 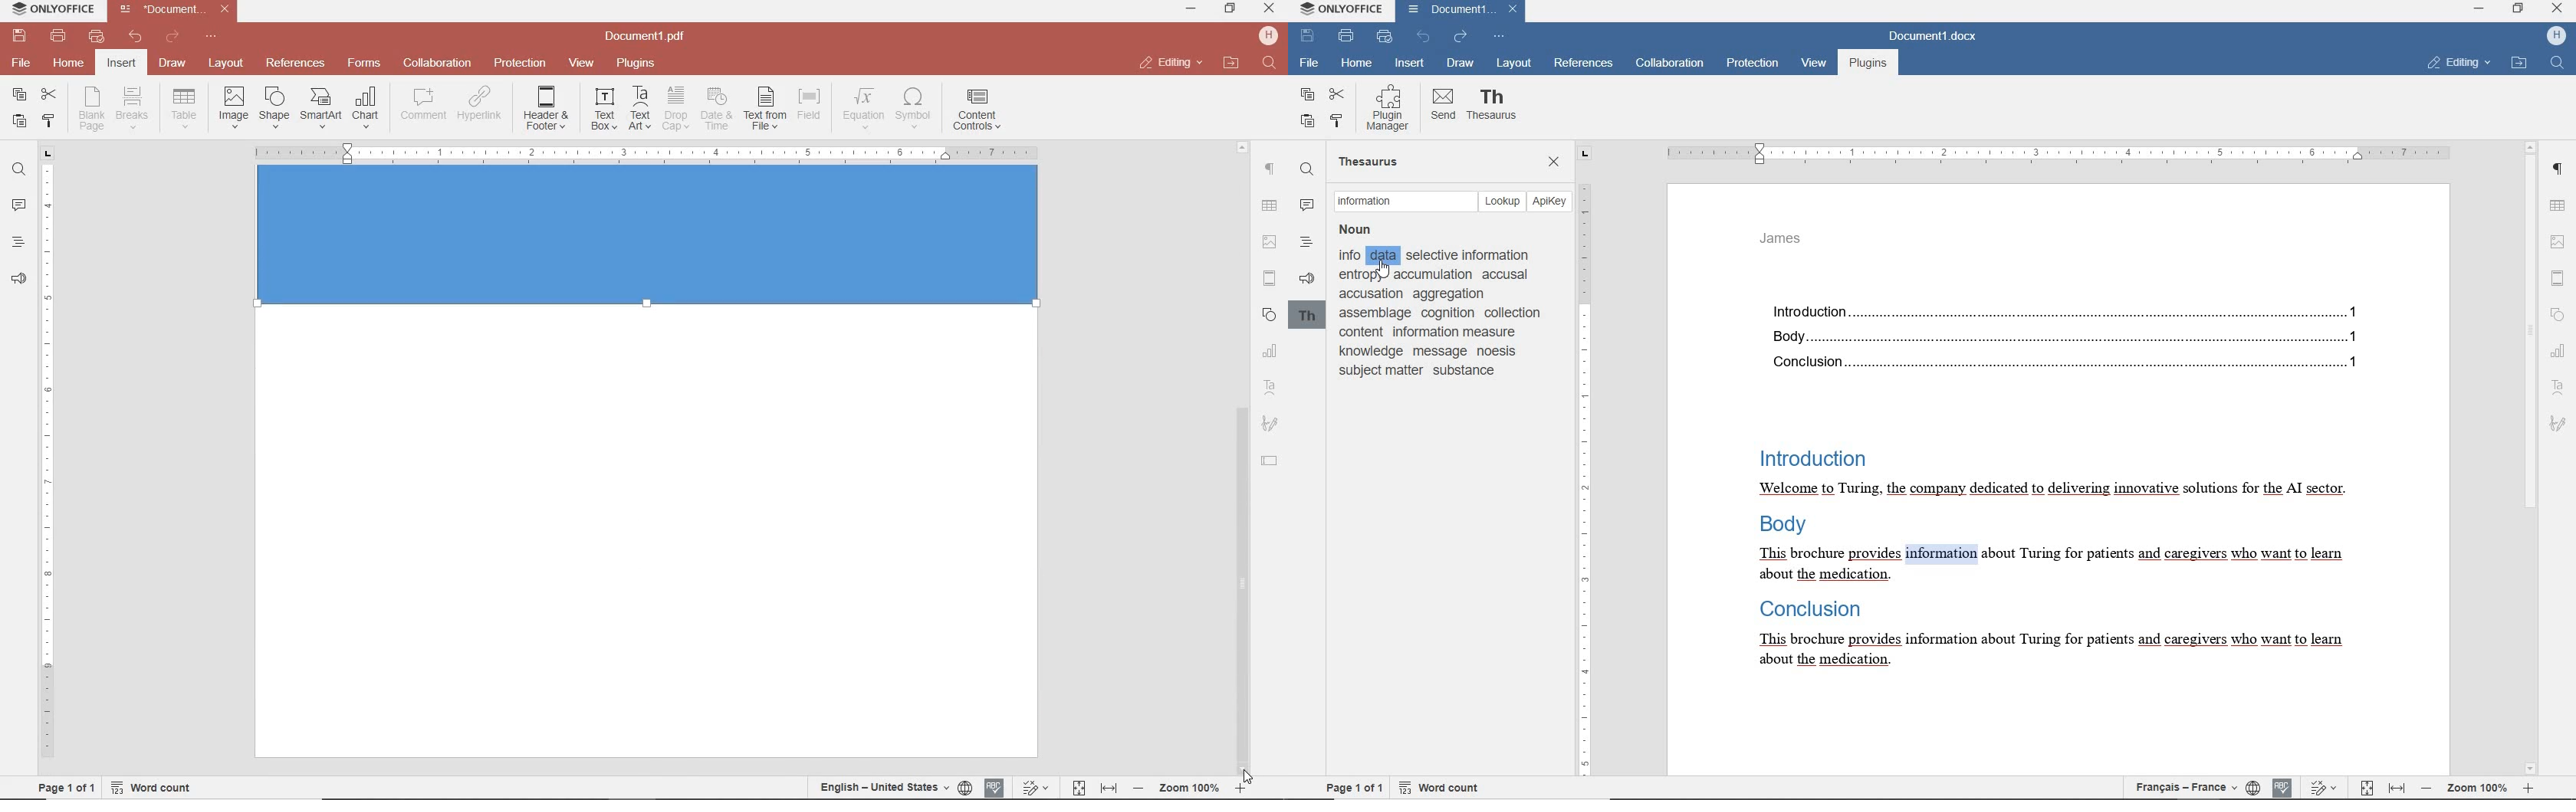 What do you see at coordinates (2531, 457) in the screenshot?
I see `SCROLLBAR` at bounding box center [2531, 457].